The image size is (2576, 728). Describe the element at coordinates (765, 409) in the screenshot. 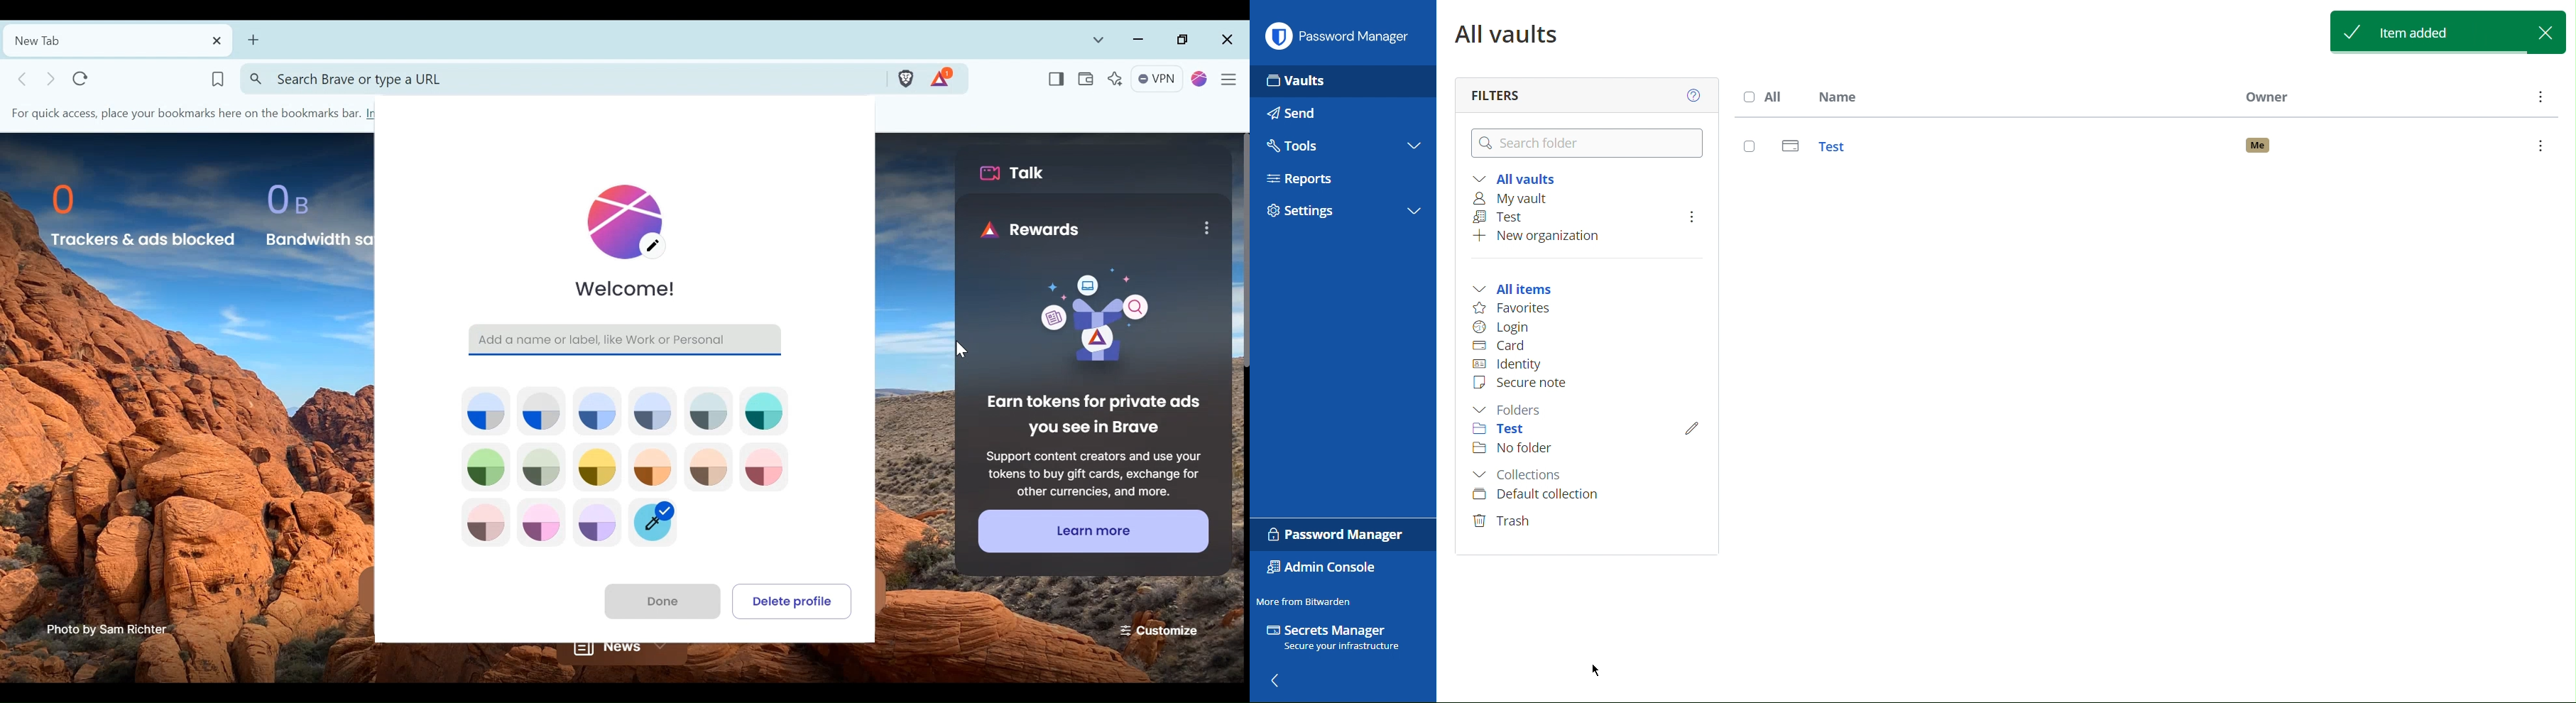

I see `Theme` at that location.